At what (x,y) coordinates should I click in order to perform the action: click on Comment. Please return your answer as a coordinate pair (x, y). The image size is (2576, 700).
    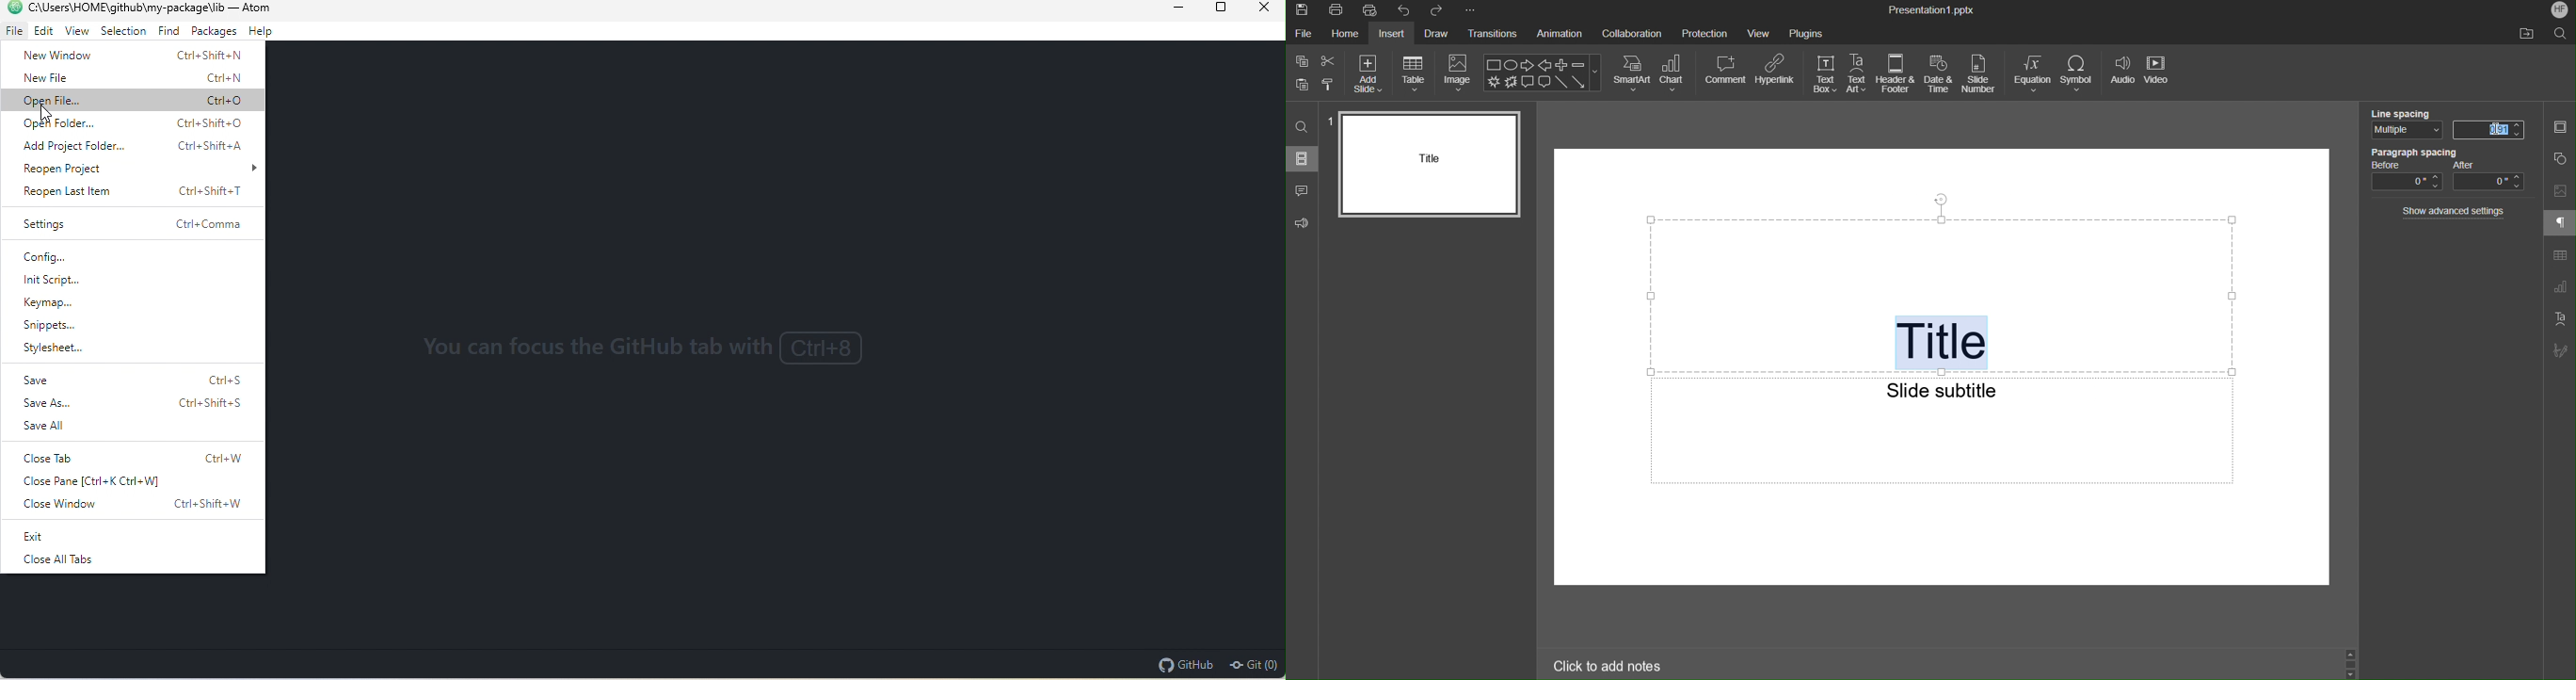
    Looking at the image, I should click on (1725, 72).